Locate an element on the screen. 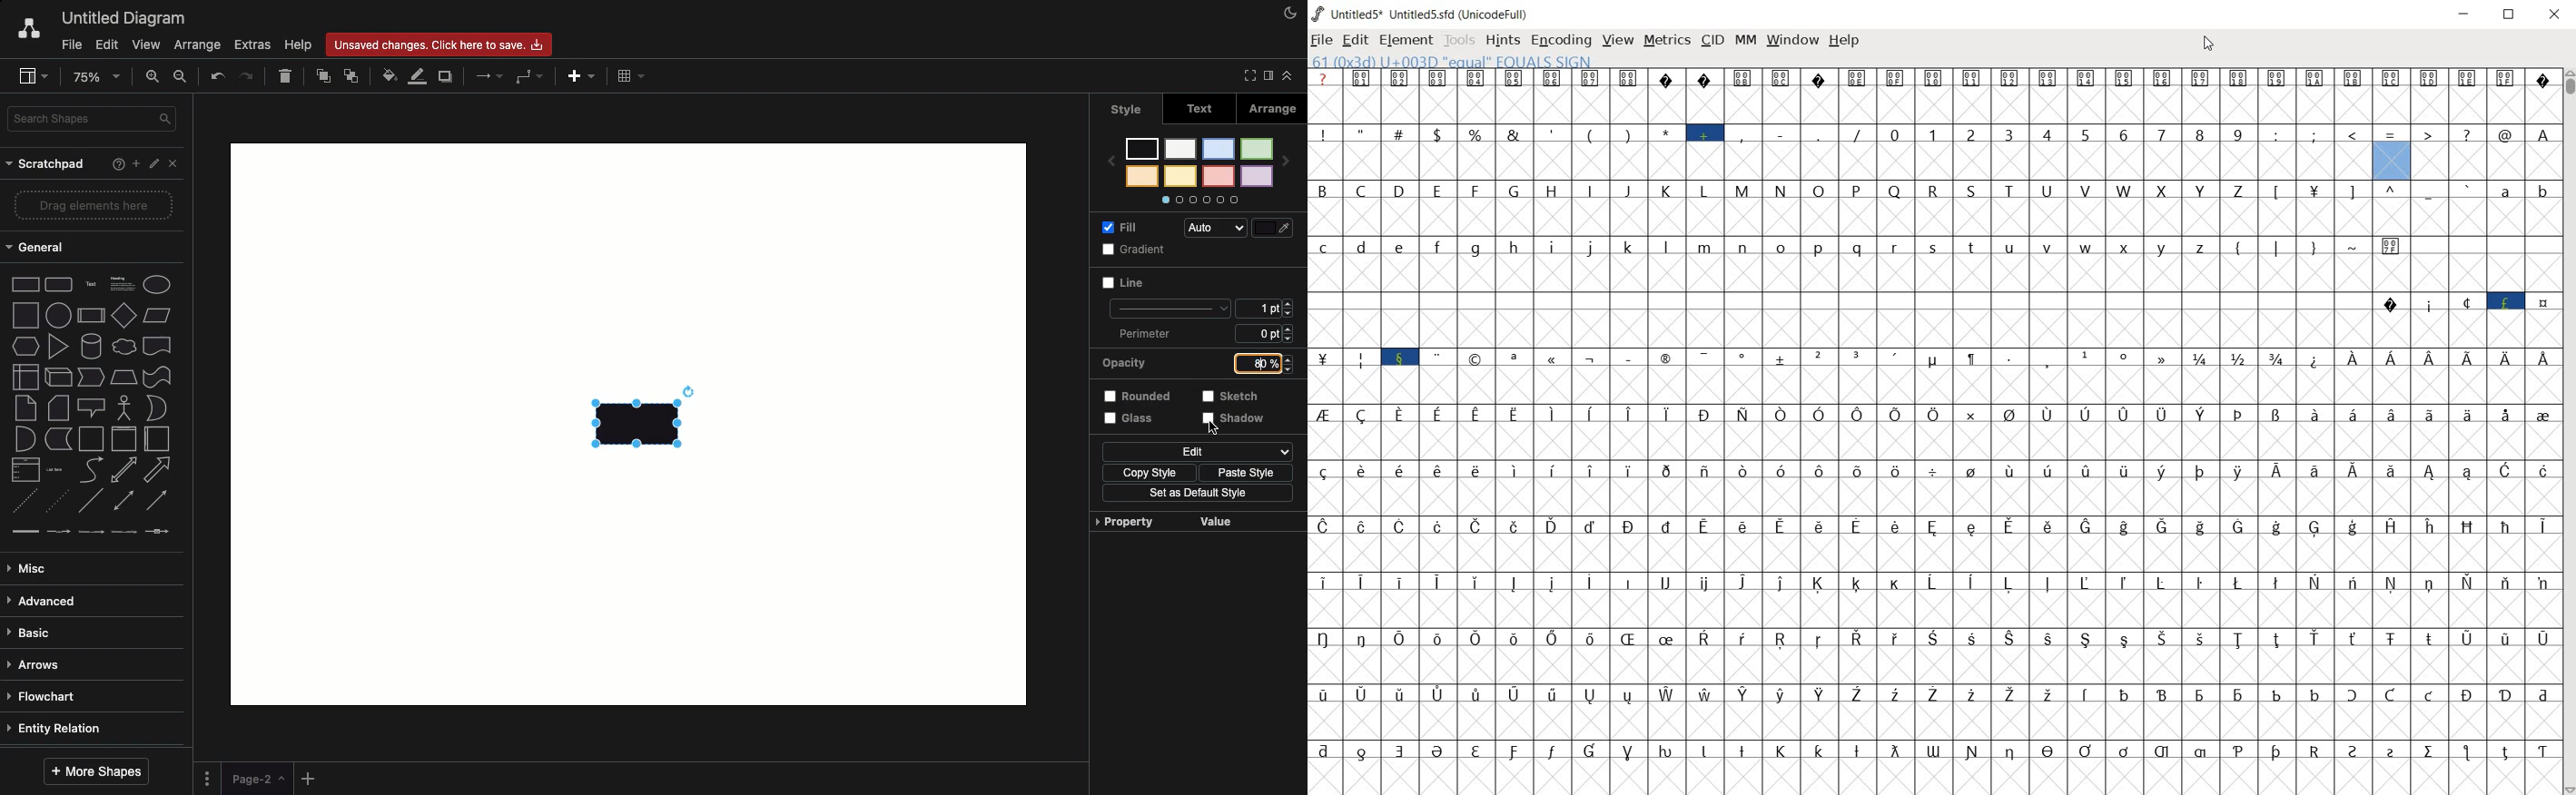 The image size is (2576, 812). Close is located at coordinates (172, 166).